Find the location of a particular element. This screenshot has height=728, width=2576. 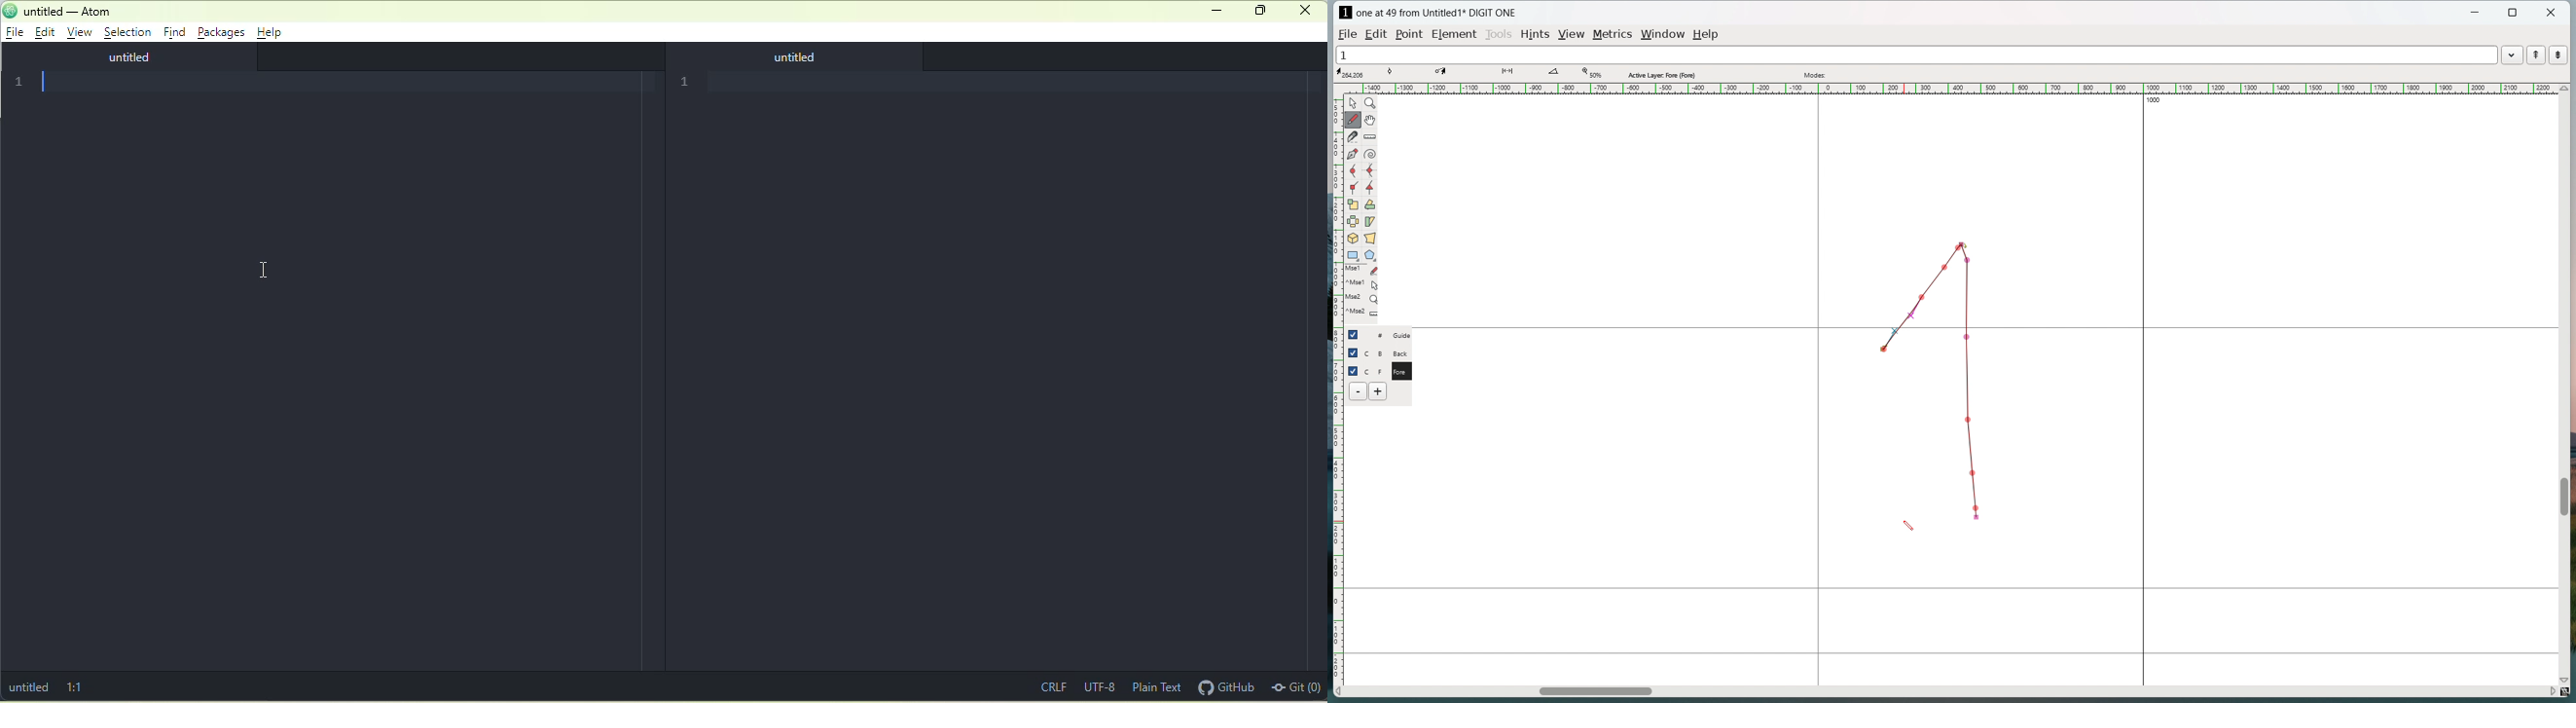

CRLF is located at coordinates (1049, 685).